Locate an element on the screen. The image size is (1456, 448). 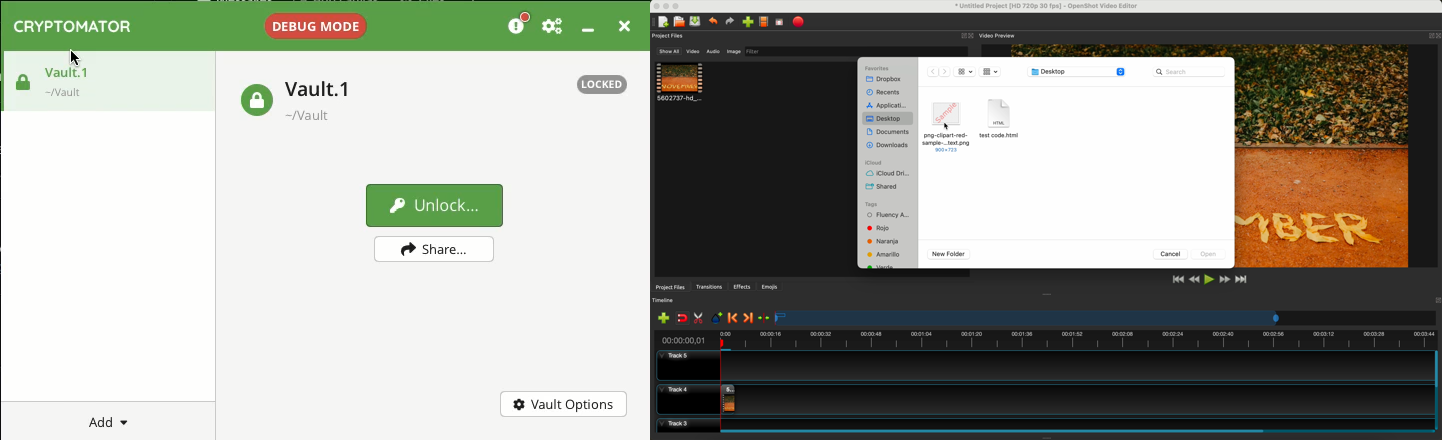
add mark is located at coordinates (718, 319).